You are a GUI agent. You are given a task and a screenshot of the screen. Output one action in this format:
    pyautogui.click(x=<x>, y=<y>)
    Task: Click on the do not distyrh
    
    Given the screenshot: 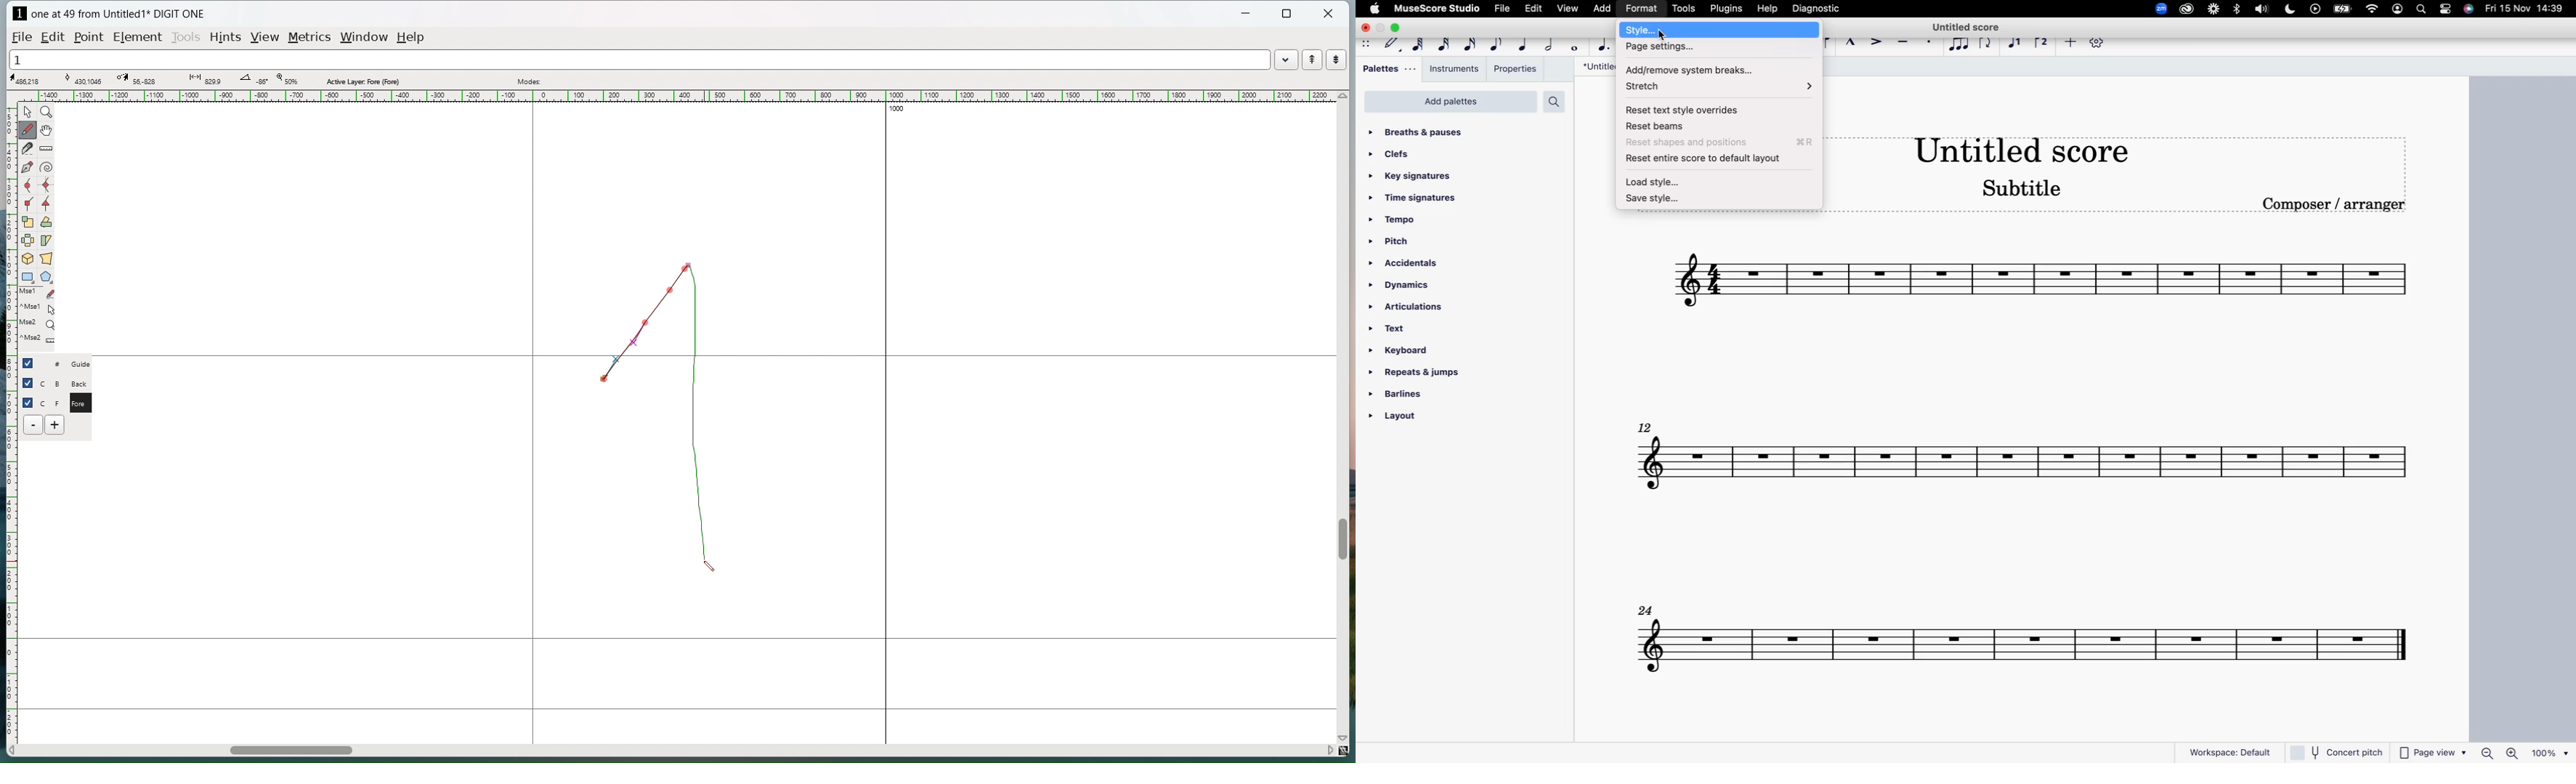 What is the action you would take?
    pyautogui.click(x=2290, y=9)
    